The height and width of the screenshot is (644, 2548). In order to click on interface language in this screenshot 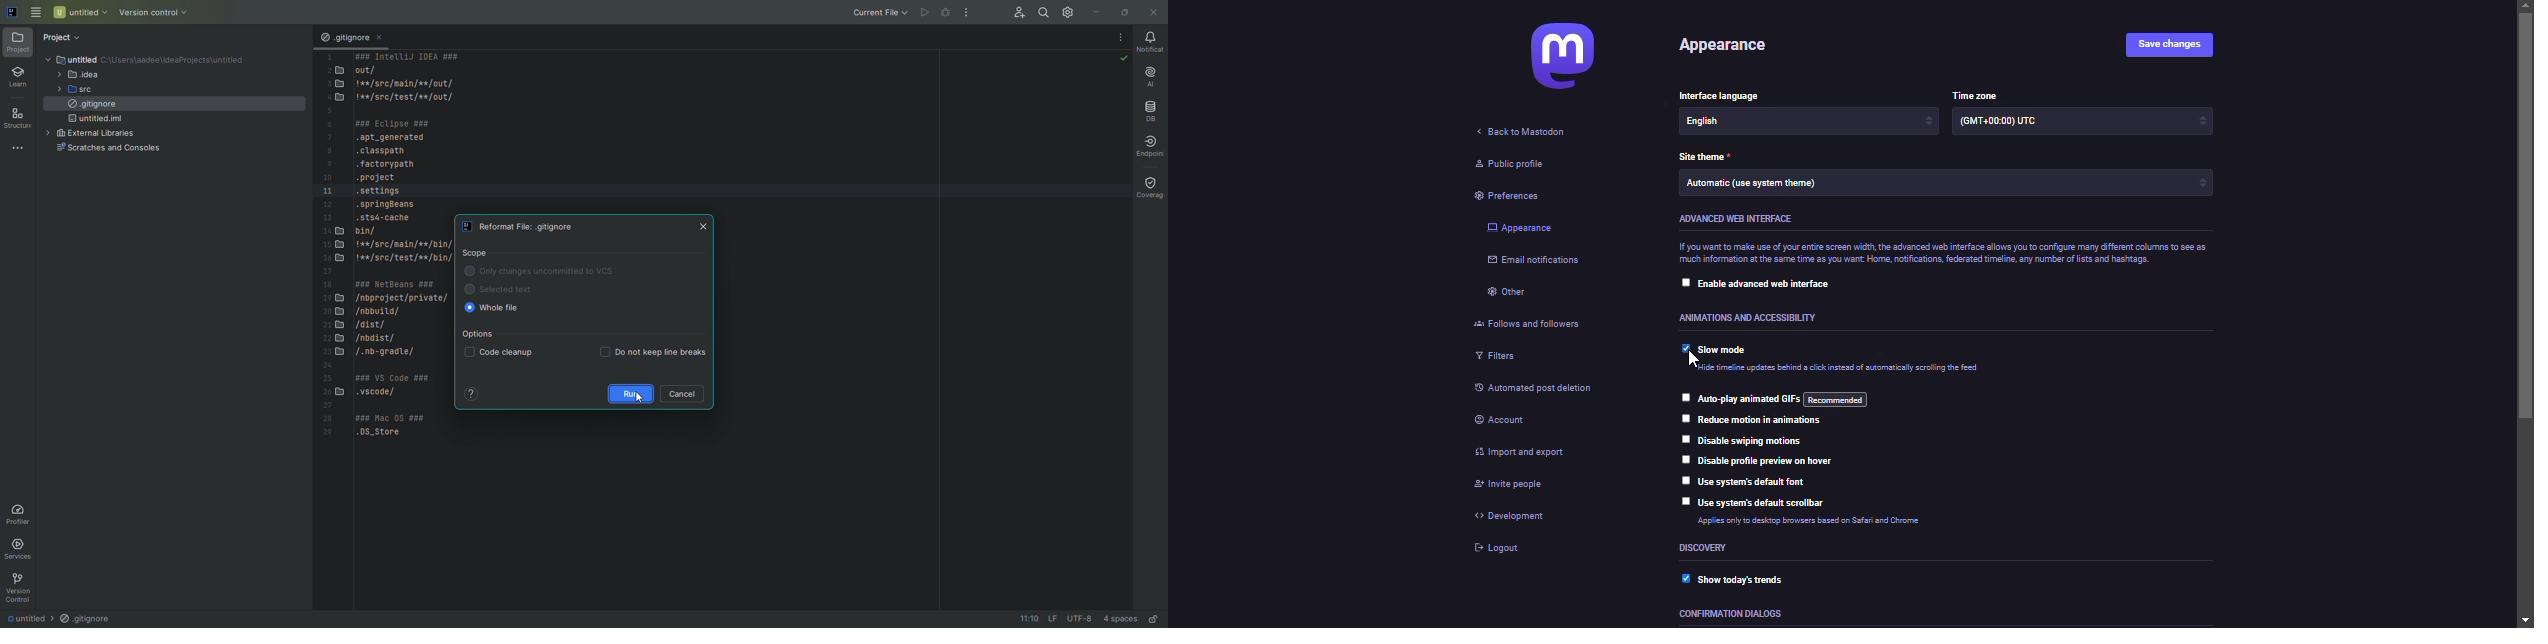, I will do `click(1725, 94)`.